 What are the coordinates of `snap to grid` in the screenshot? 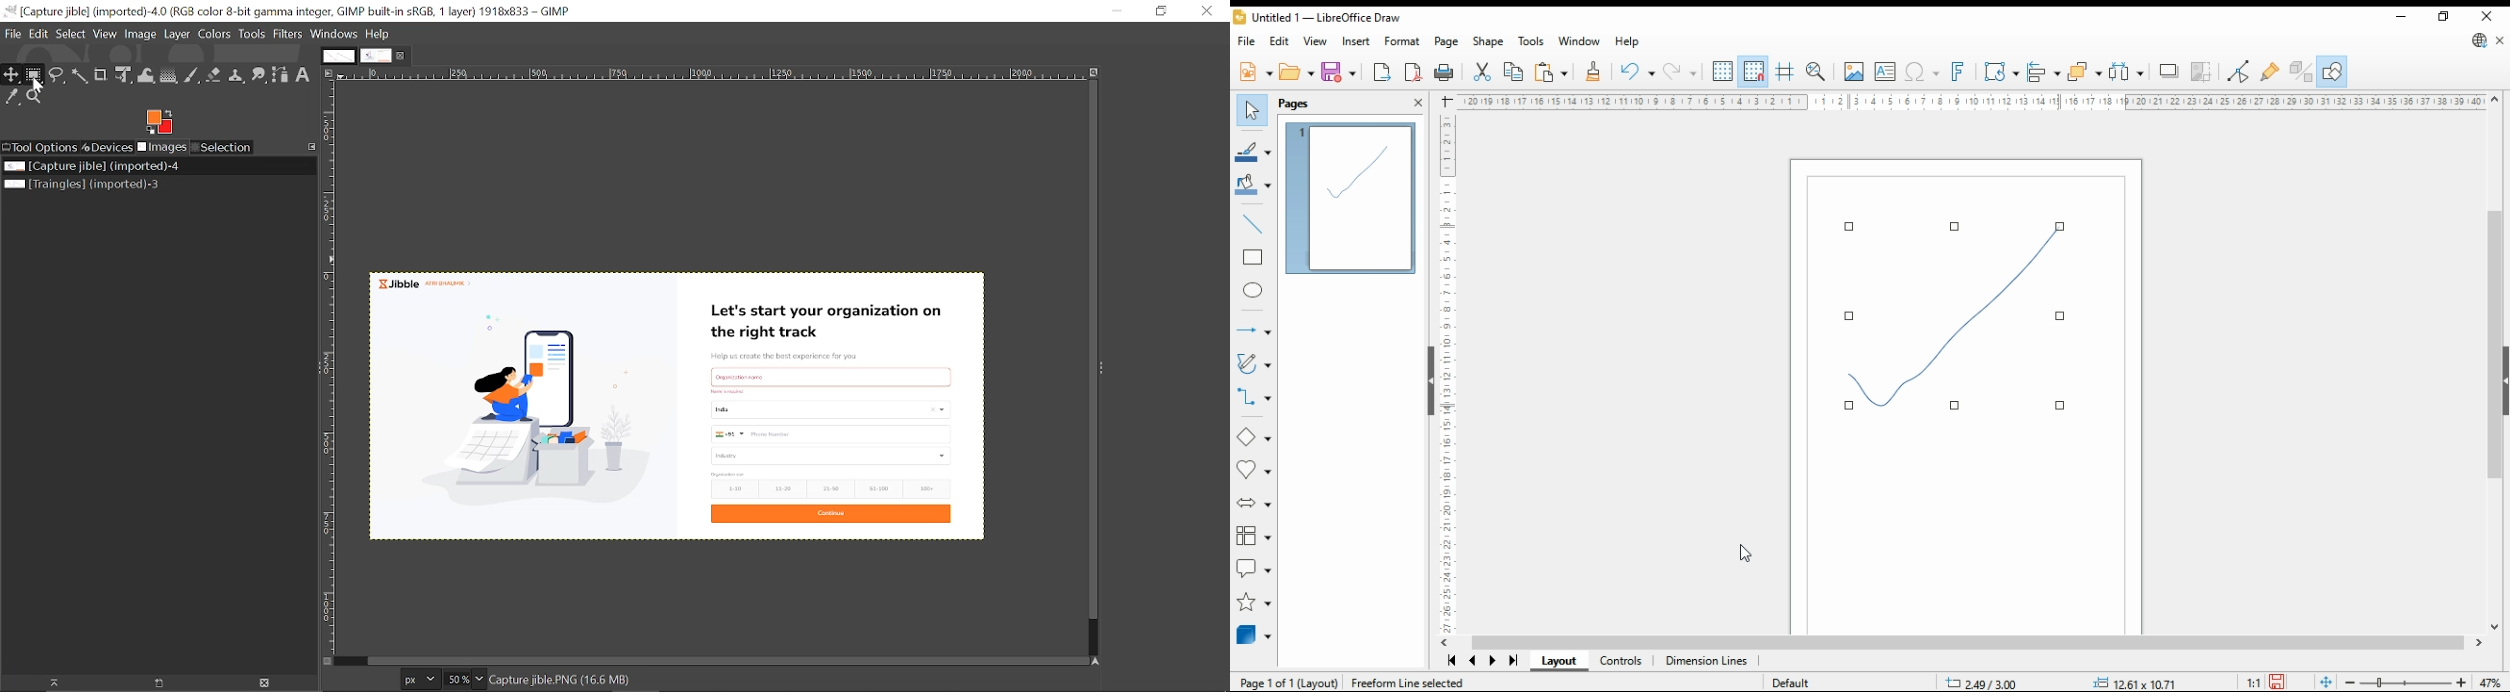 It's located at (1755, 72).